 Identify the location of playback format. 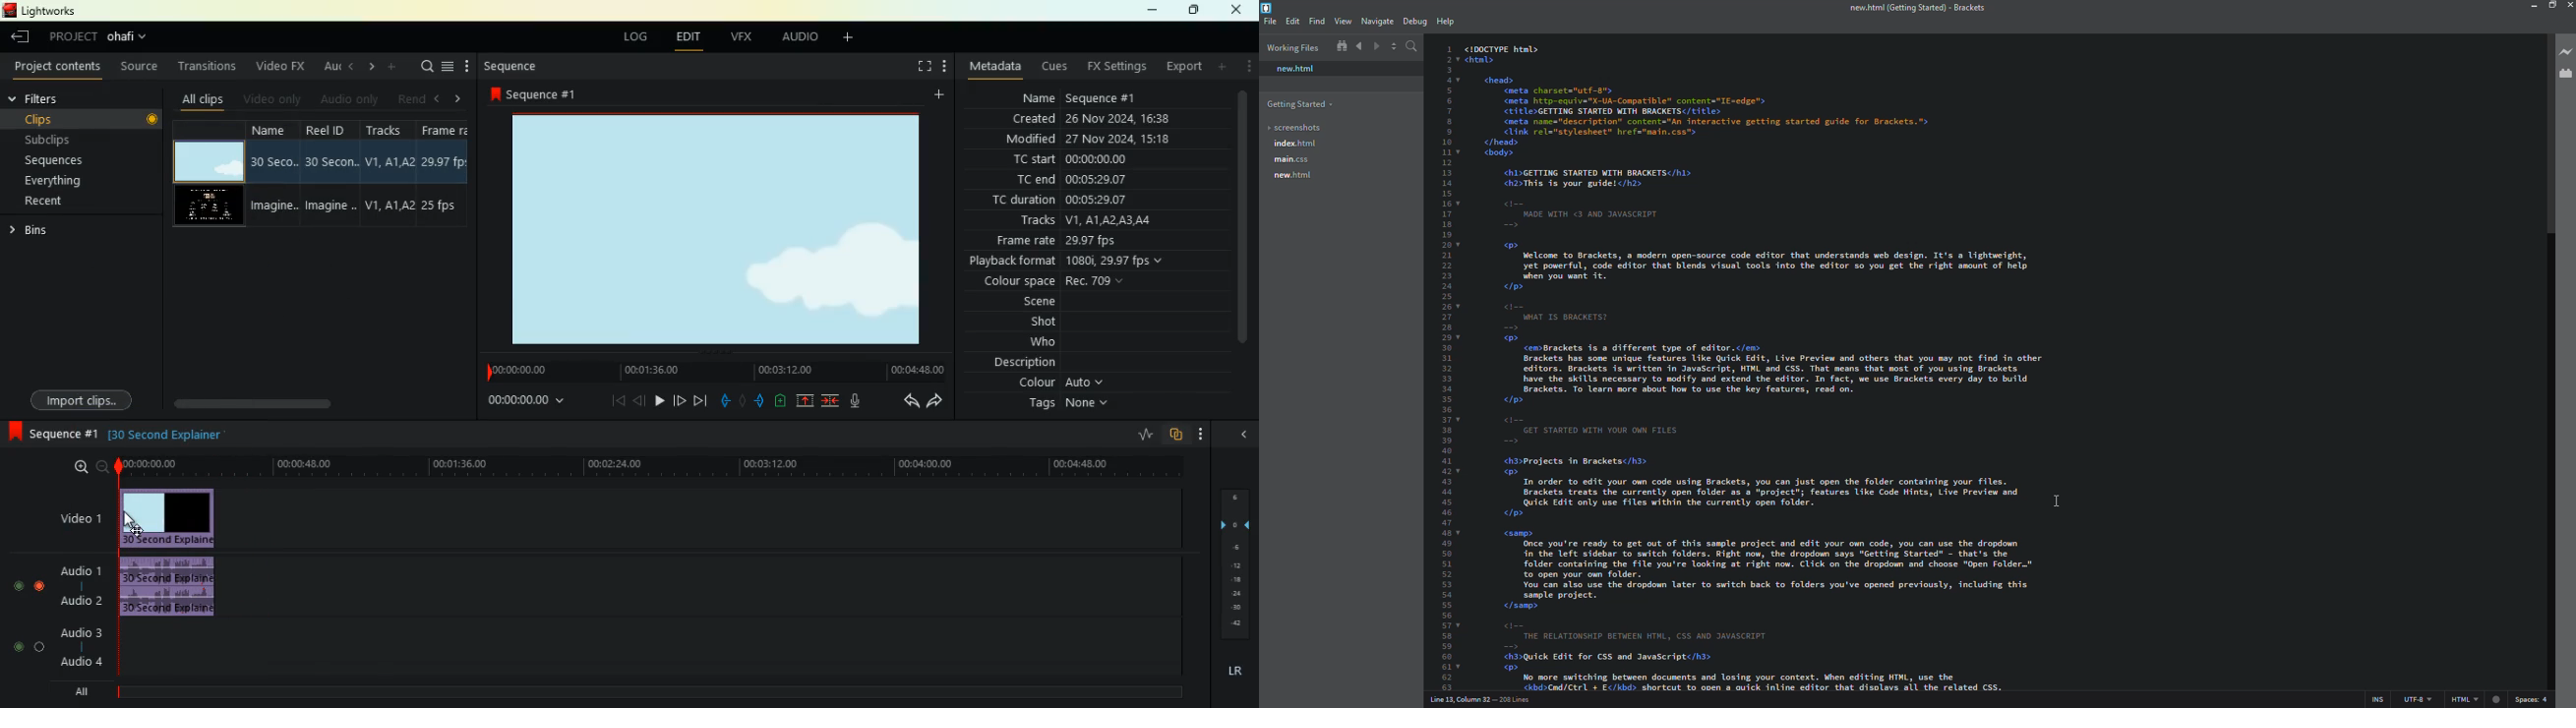
(1078, 263).